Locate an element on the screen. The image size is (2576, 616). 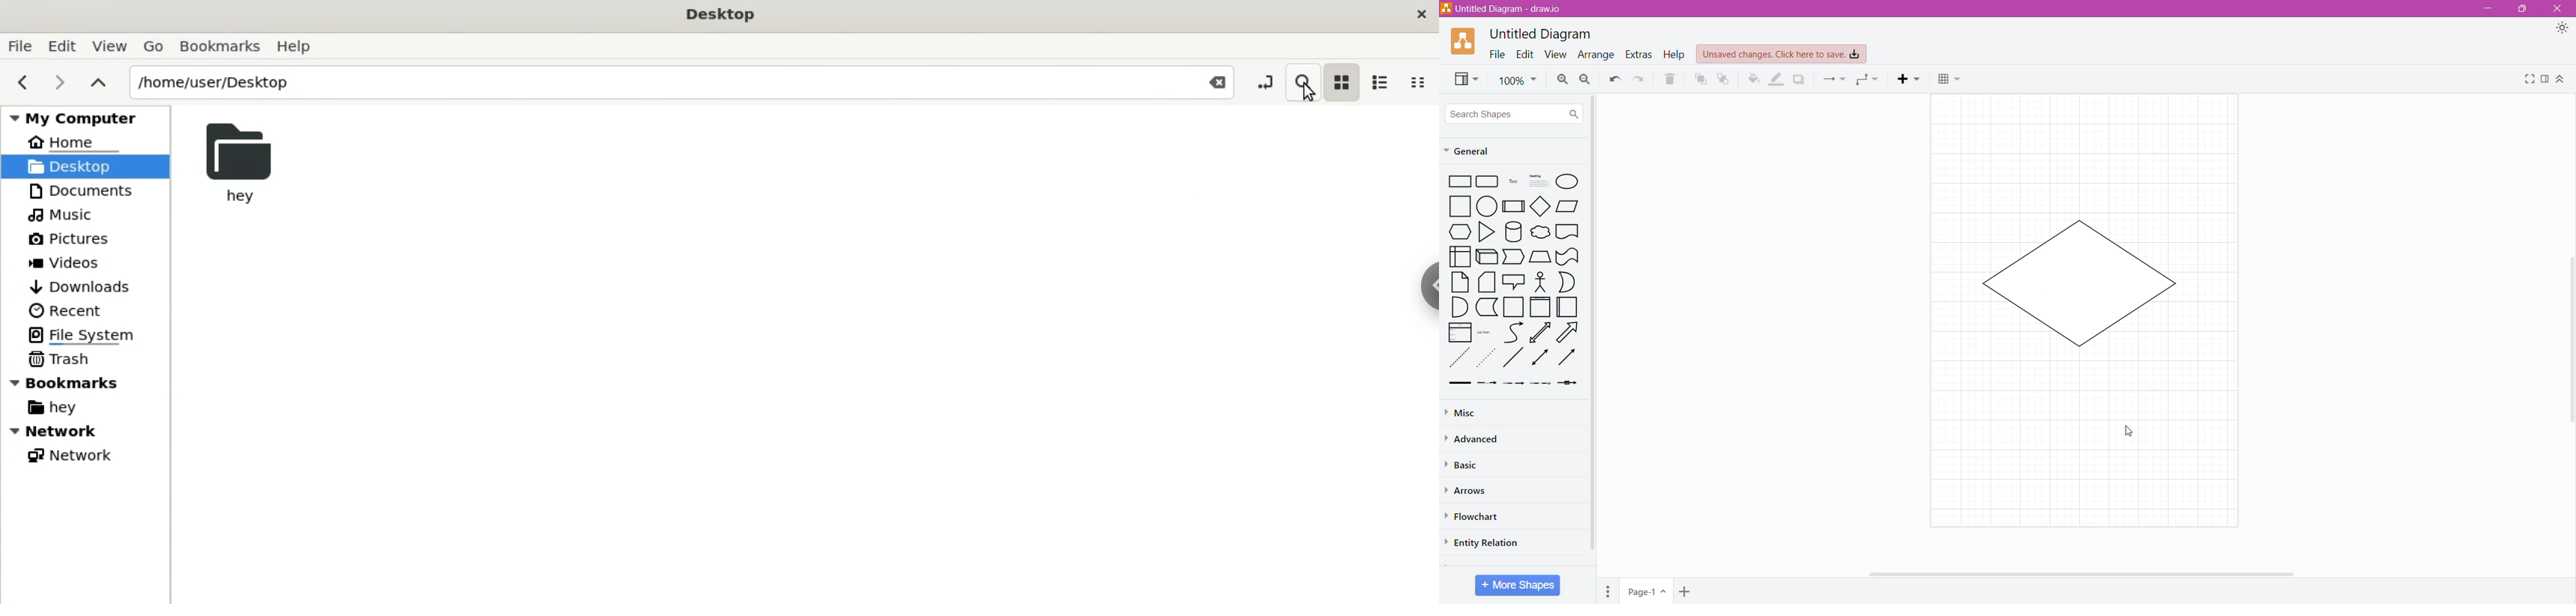
Advanced is located at coordinates (1479, 439).